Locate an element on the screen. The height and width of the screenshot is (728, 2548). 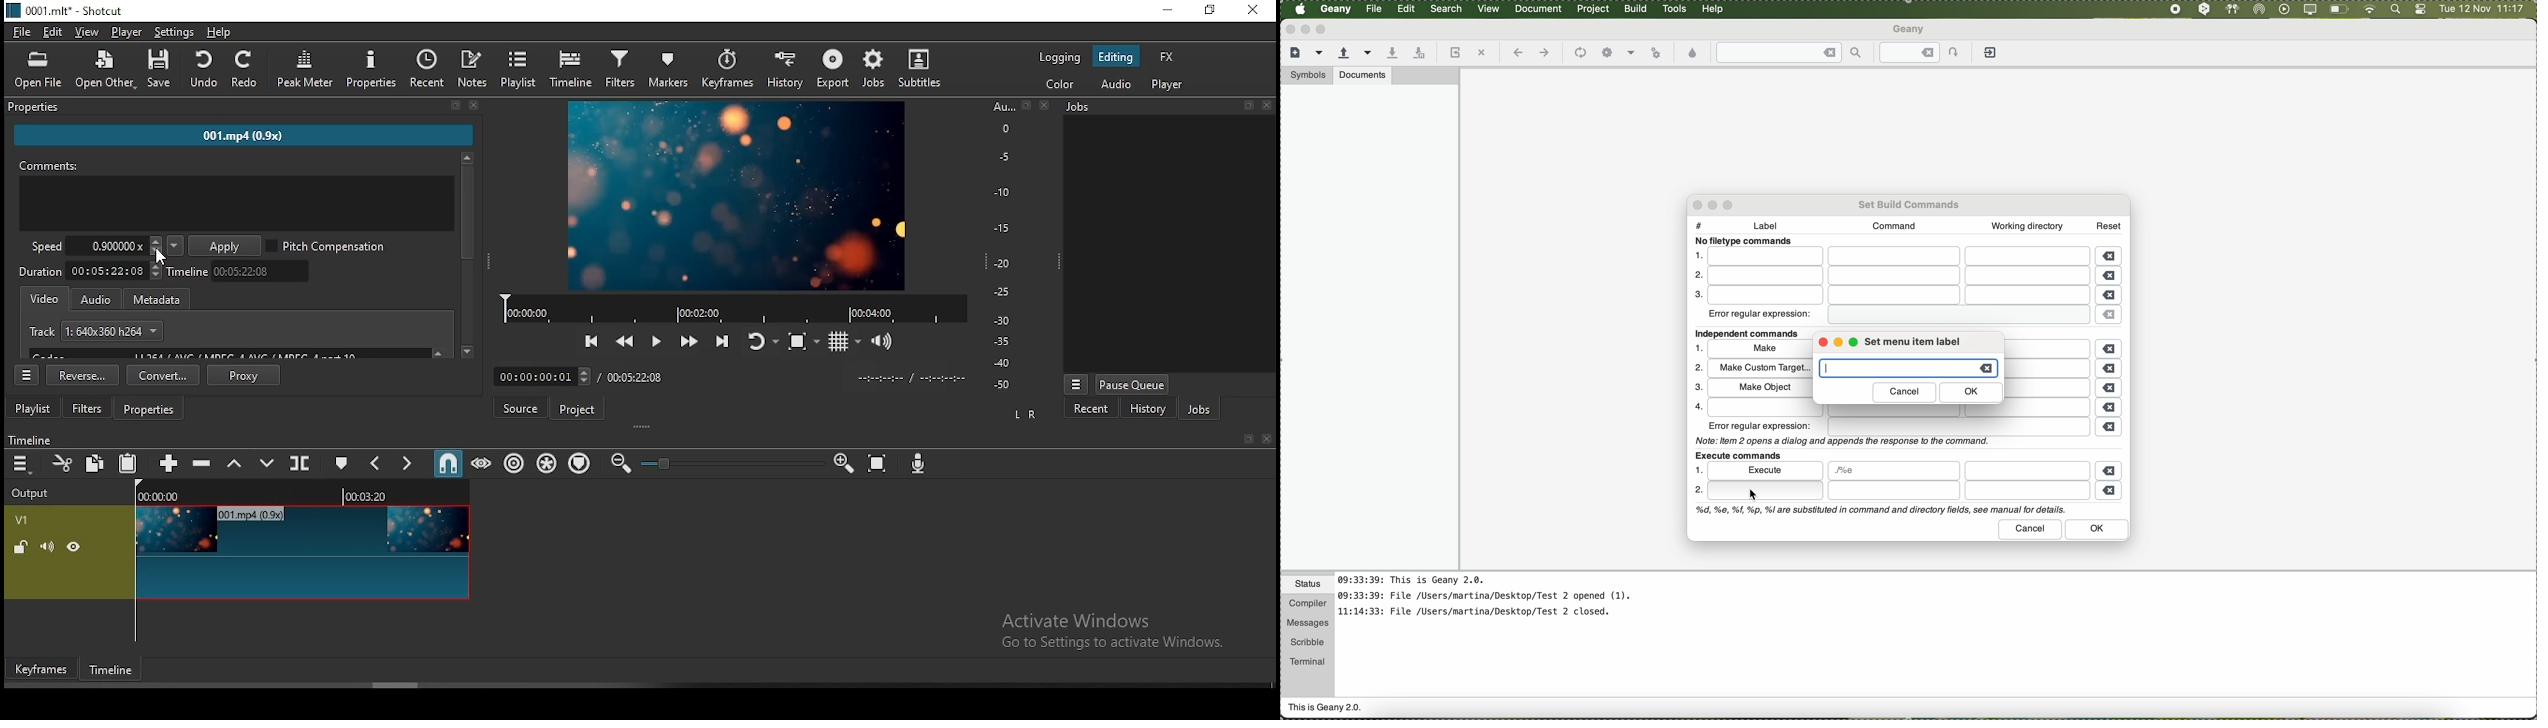
notes is located at coordinates (472, 69).